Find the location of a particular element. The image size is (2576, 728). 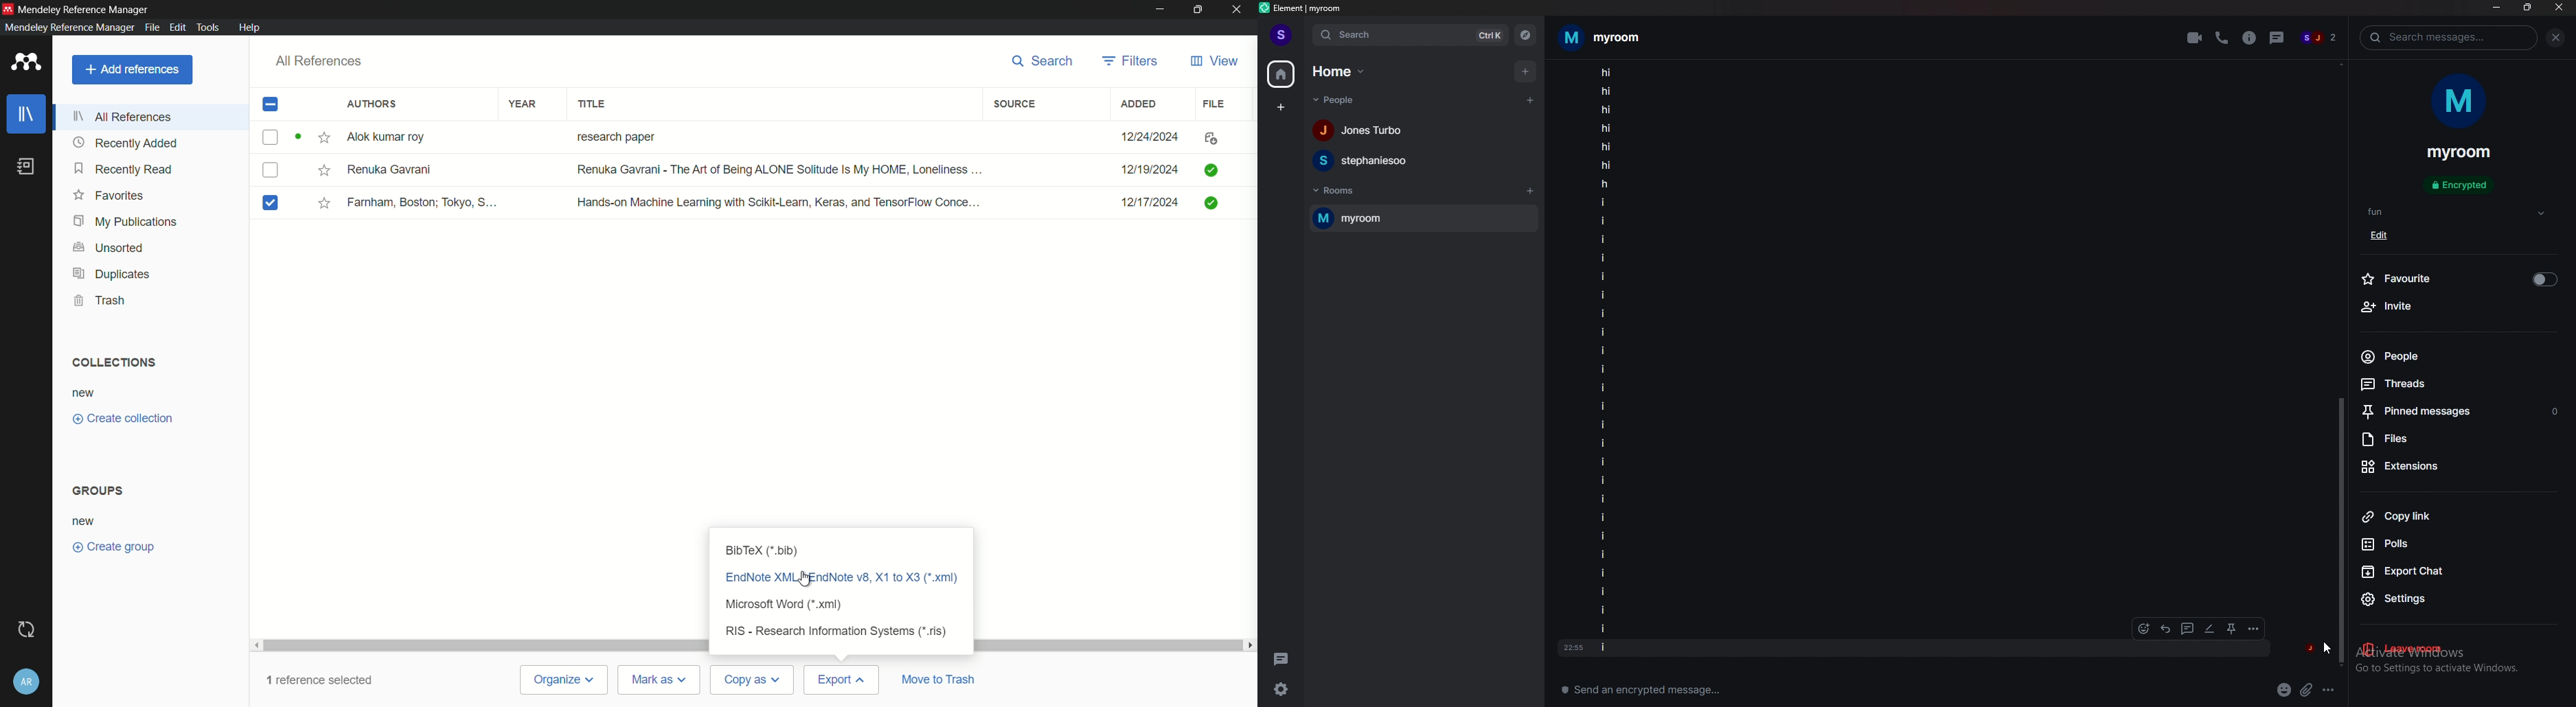

cursor is located at coordinates (804, 580).